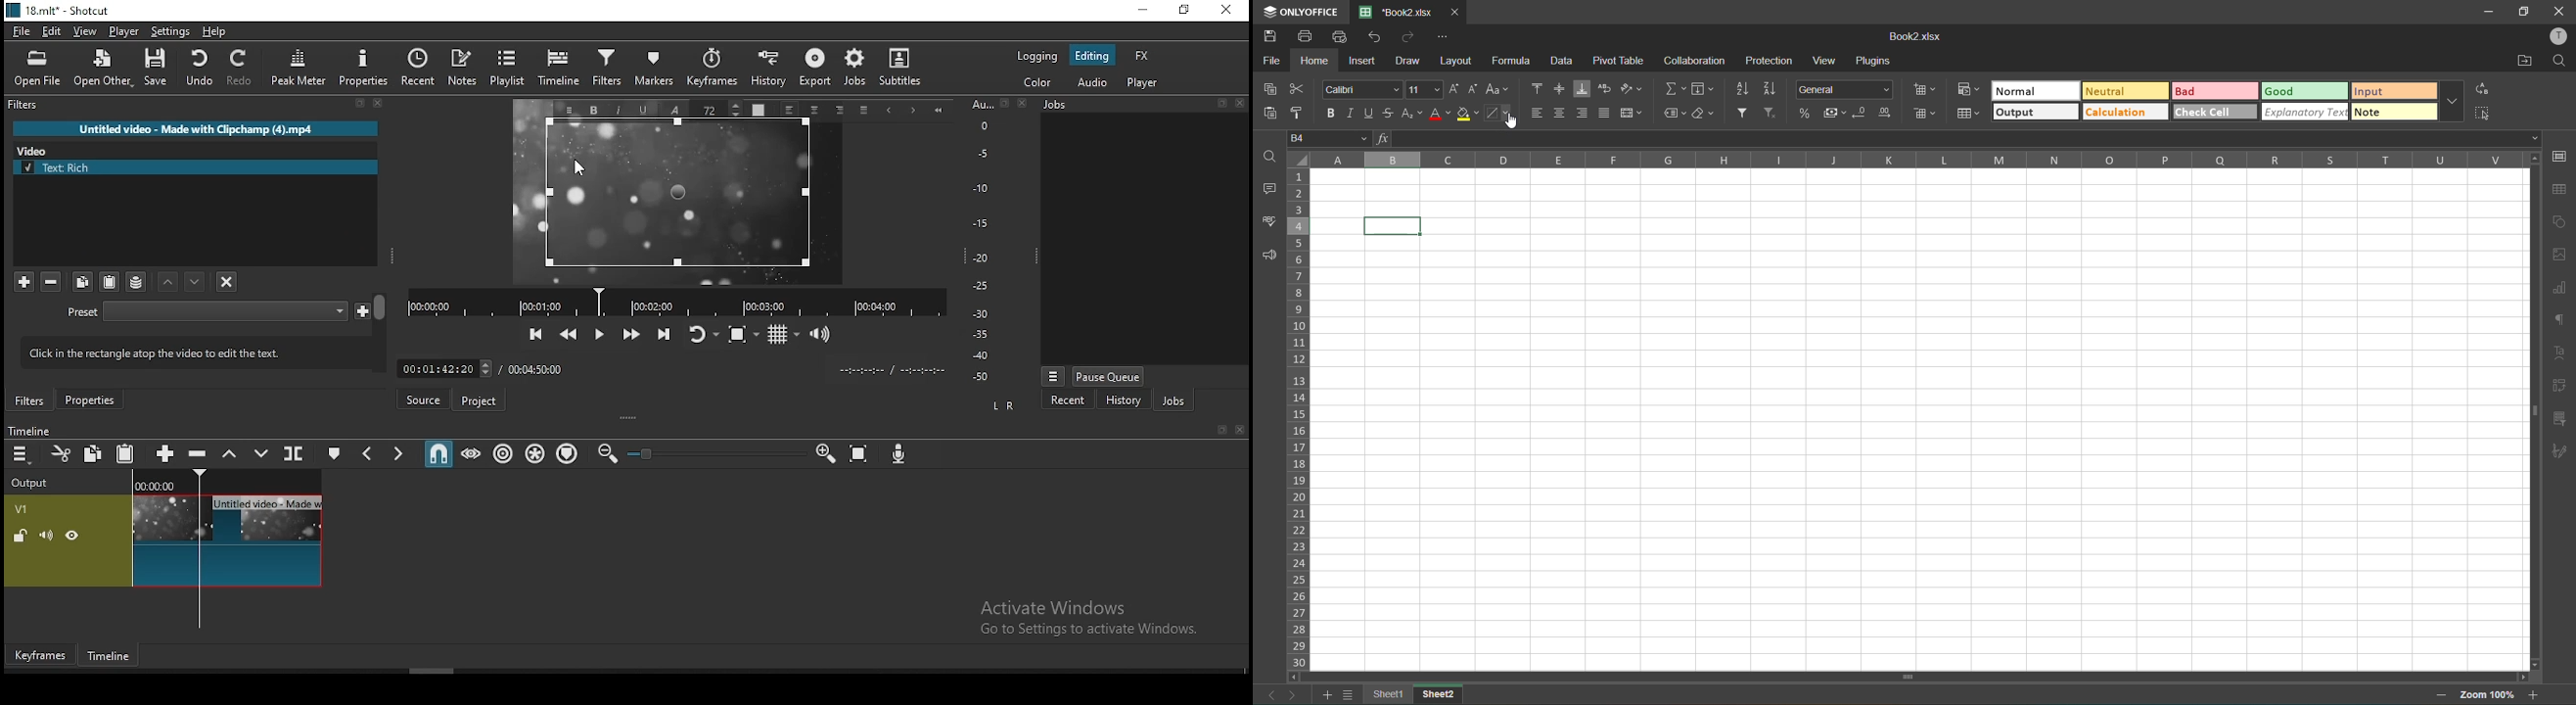 This screenshot has width=2576, height=728. Describe the element at coordinates (789, 110) in the screenshot. I see `Left align` at that location.